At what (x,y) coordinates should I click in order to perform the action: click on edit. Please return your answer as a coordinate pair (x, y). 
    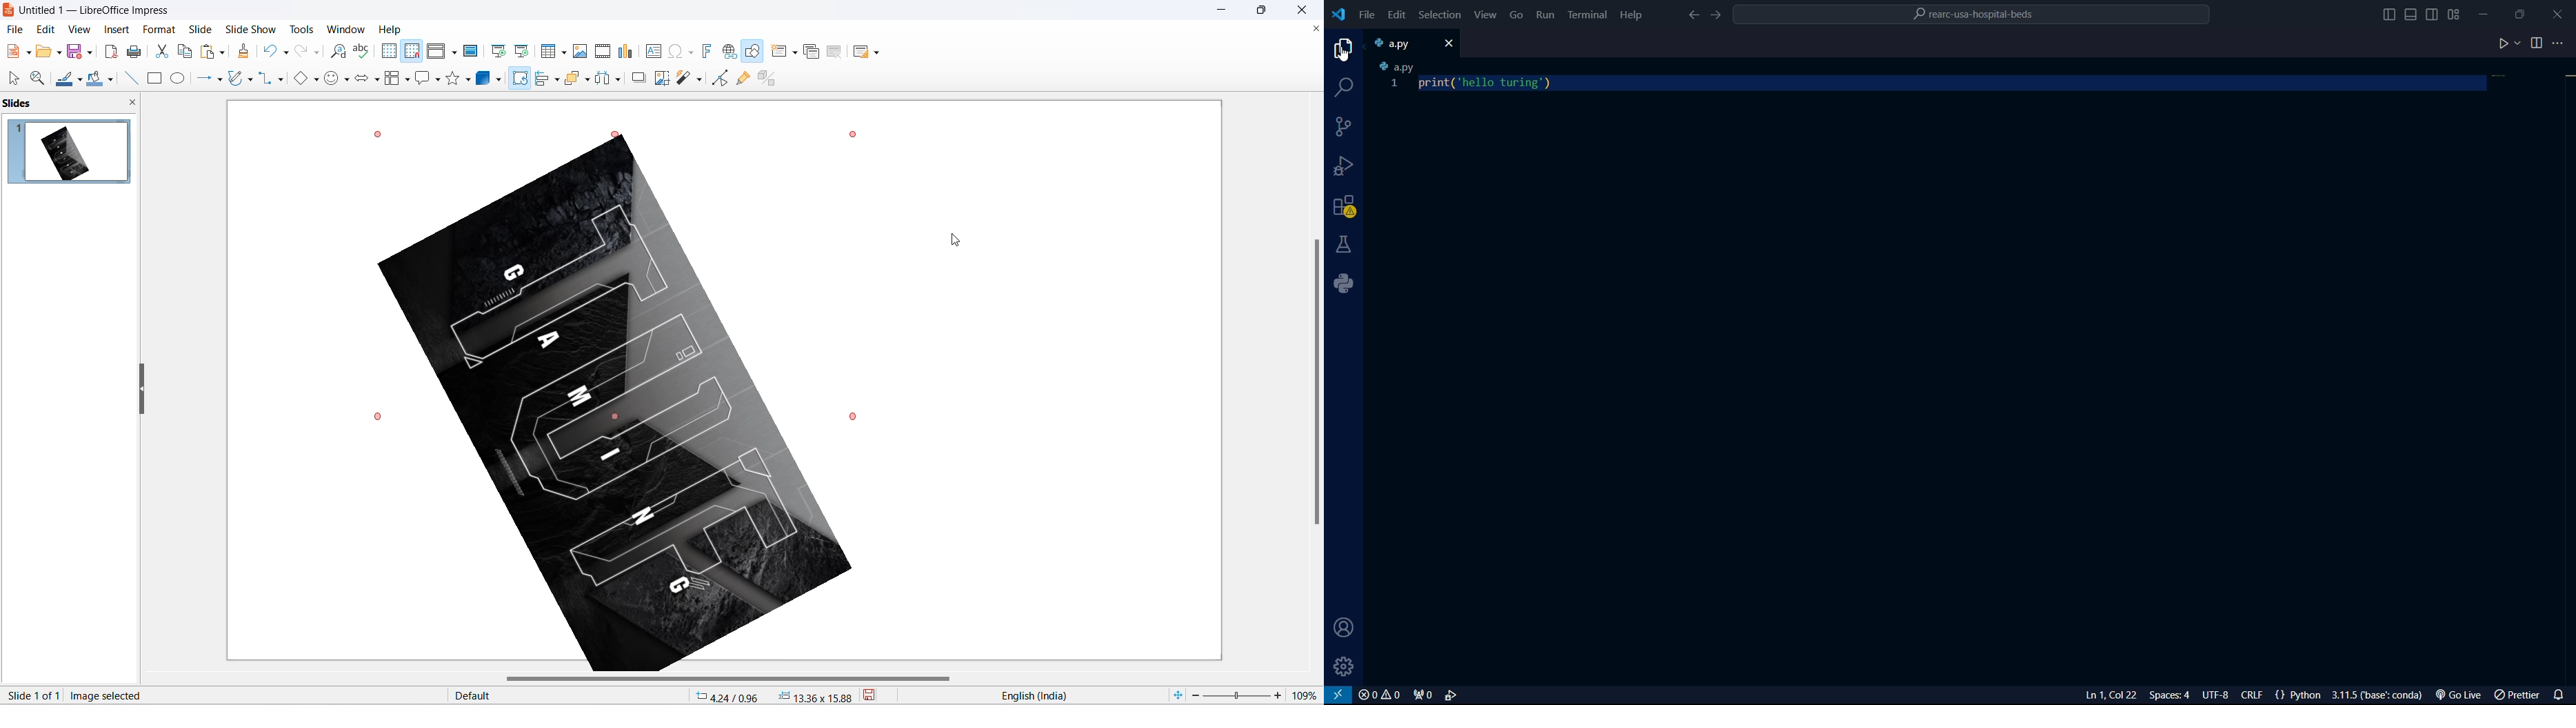
    Looking at the image, I should click on (47, 29).